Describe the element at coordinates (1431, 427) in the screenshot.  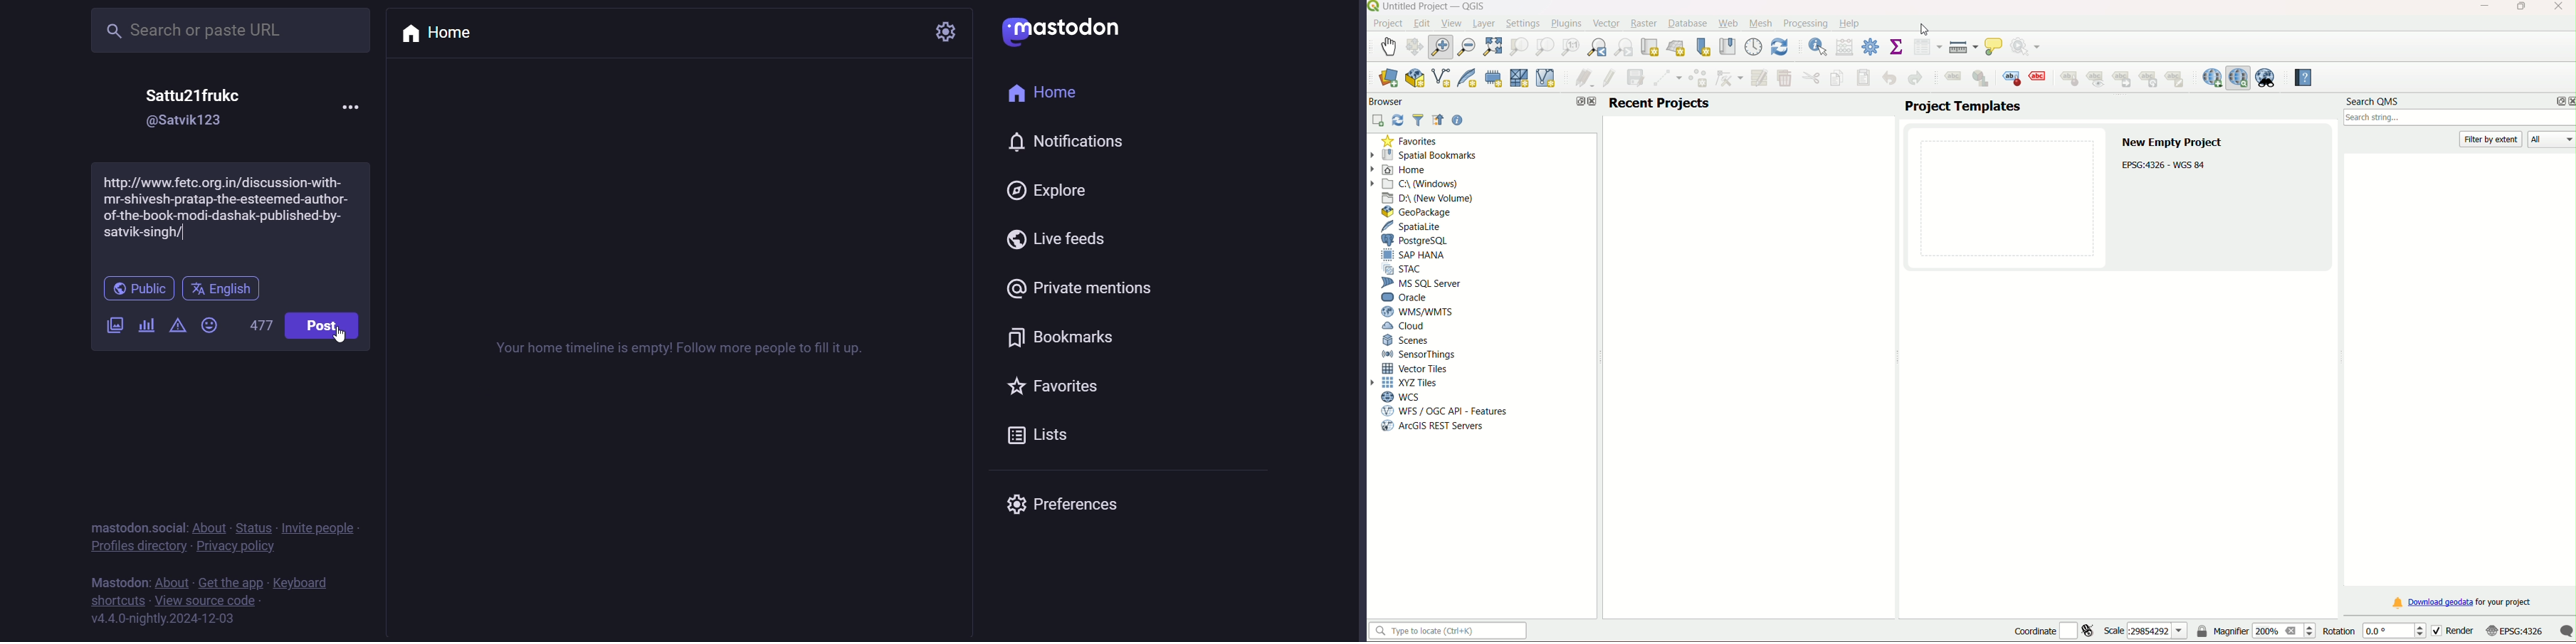
I see `AroGIS REST Servers` at that location.